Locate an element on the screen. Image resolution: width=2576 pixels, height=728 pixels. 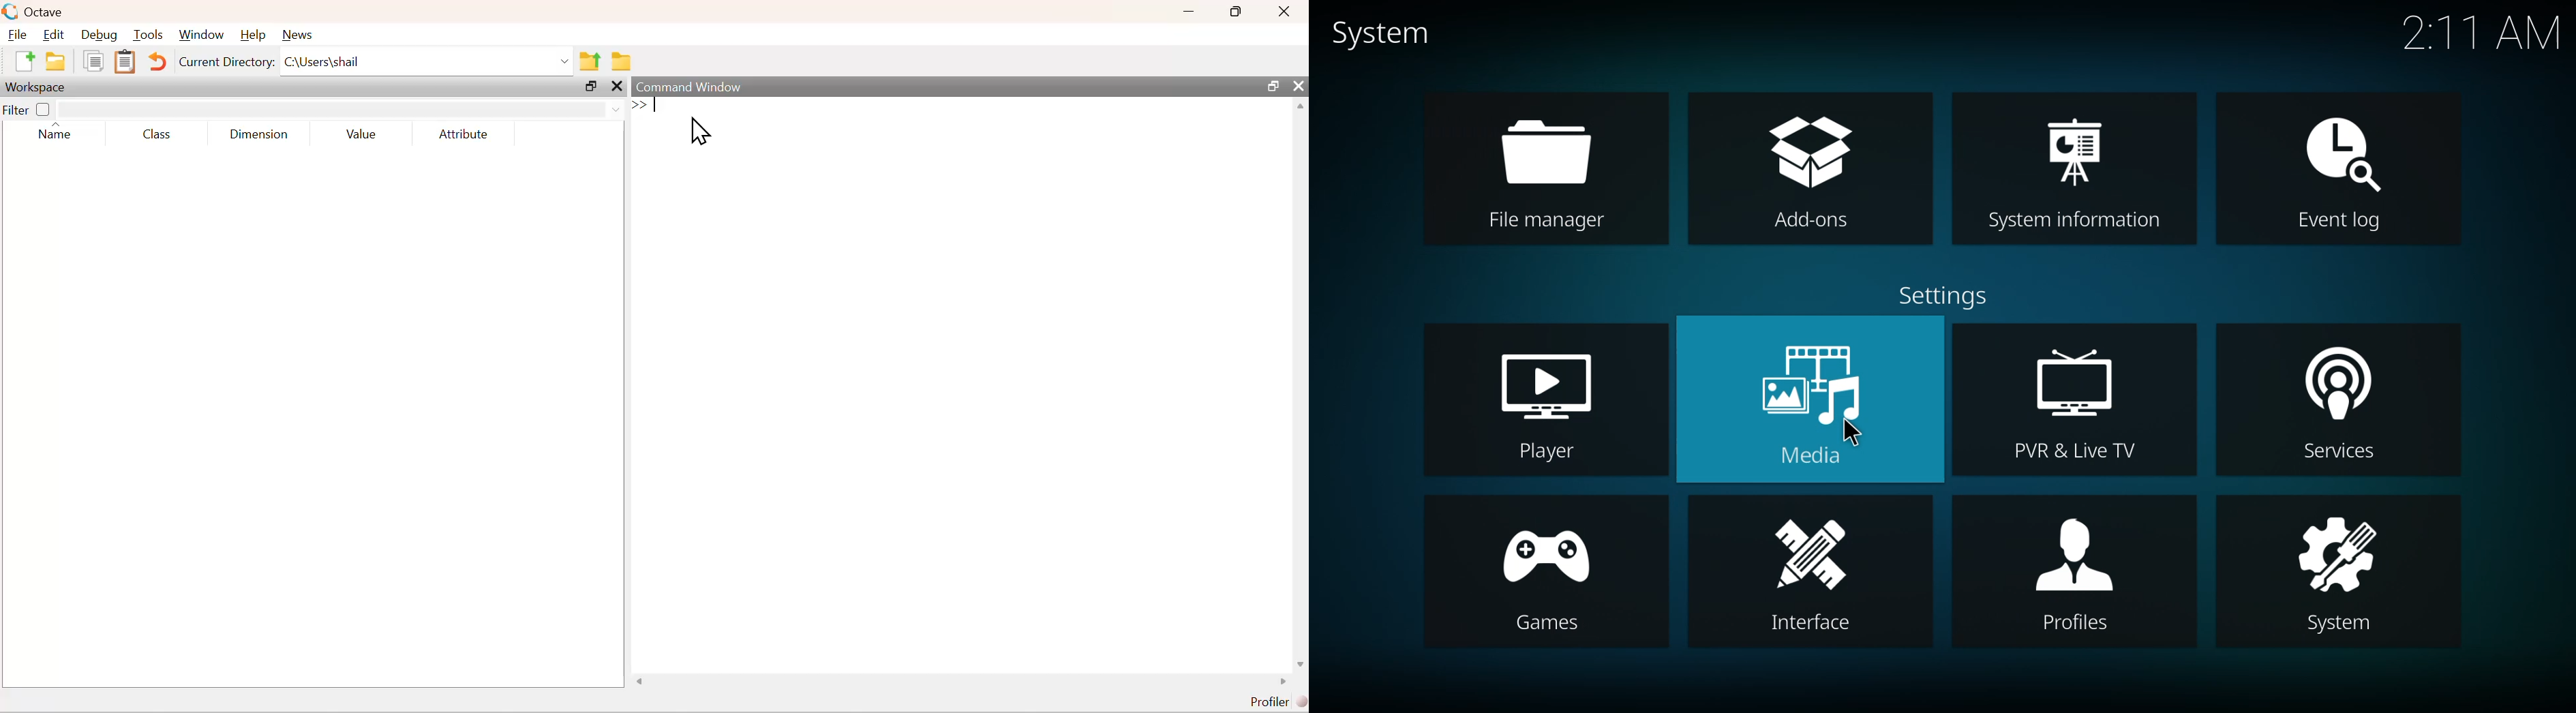
pvr & live tv is located at coordinates (2077, 402).